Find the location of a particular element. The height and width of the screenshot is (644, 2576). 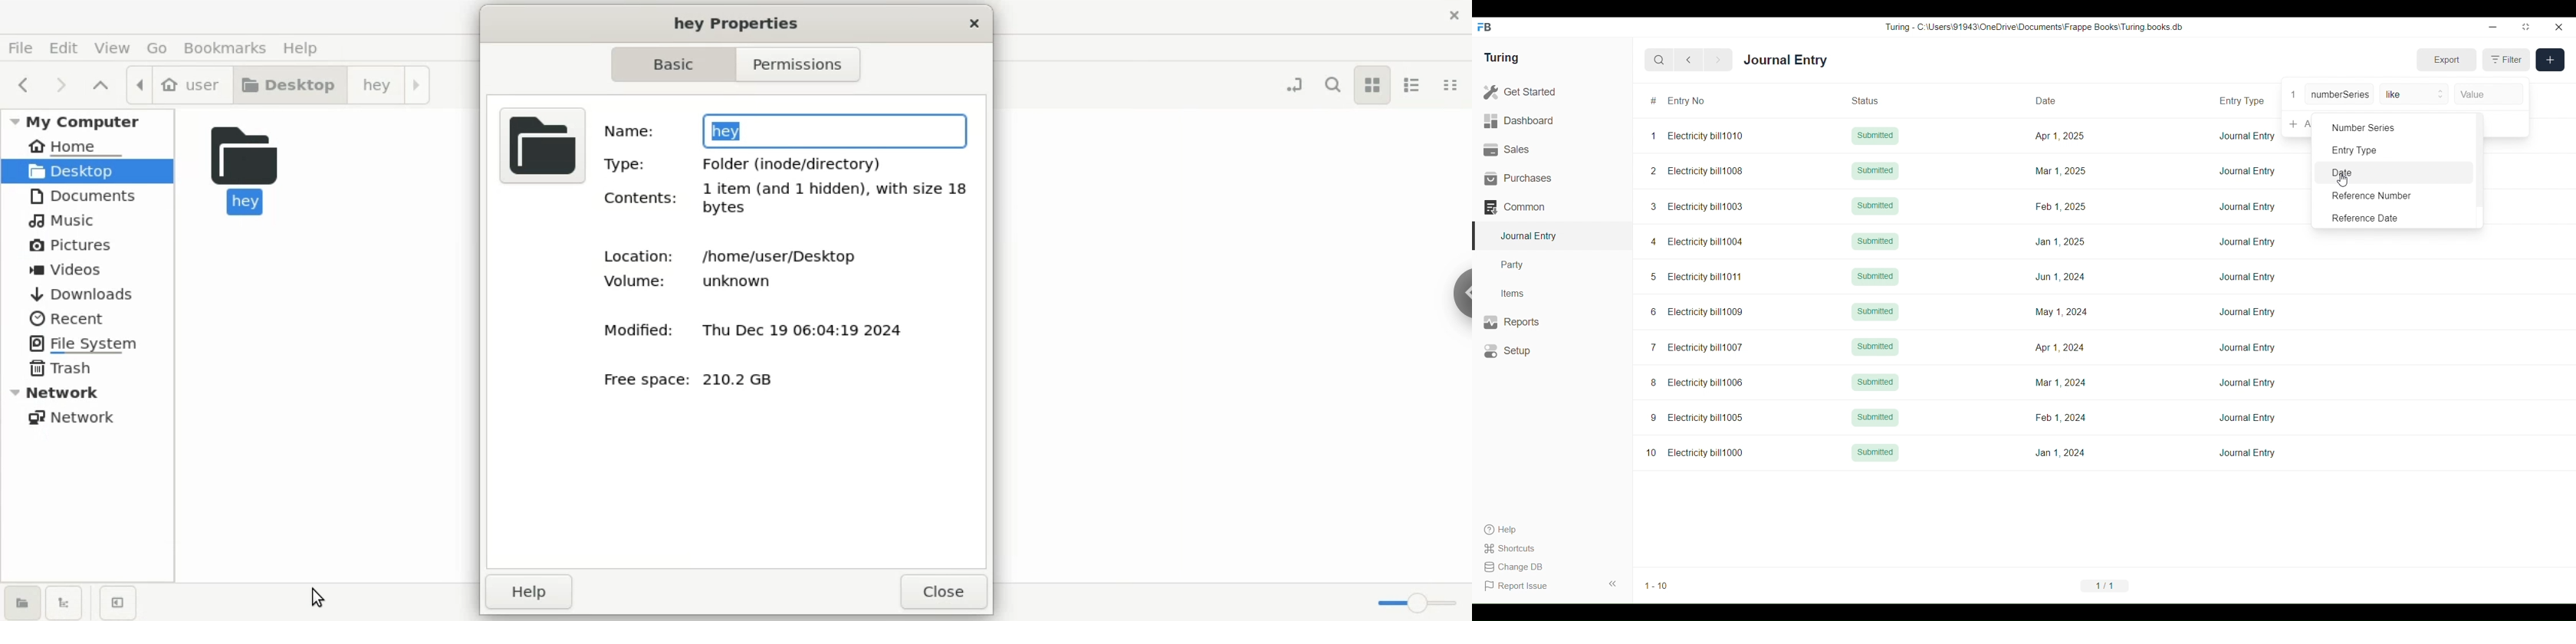

Vertical slide bar is located at coordinates (2479, 170).